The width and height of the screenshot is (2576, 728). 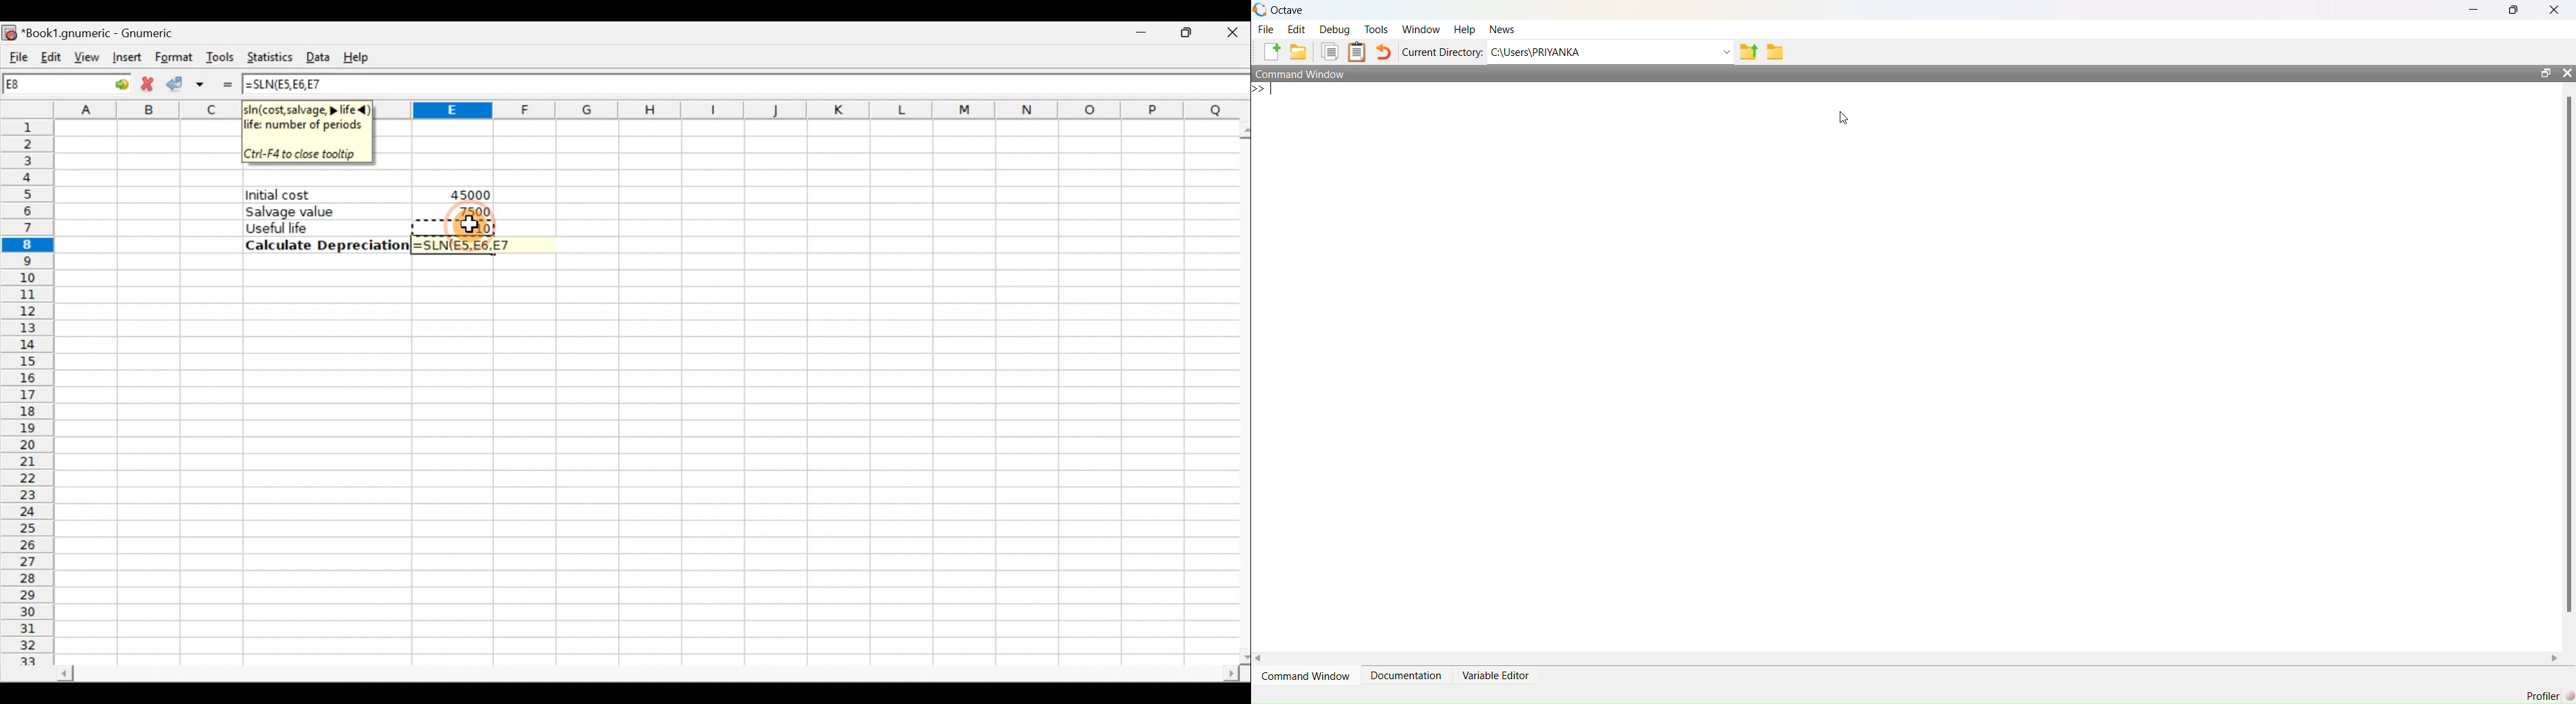 What do you see at coordinates (470, 227) in the screenshot?
I see `Cursor on cell E7` at bounding box center [470, 227].